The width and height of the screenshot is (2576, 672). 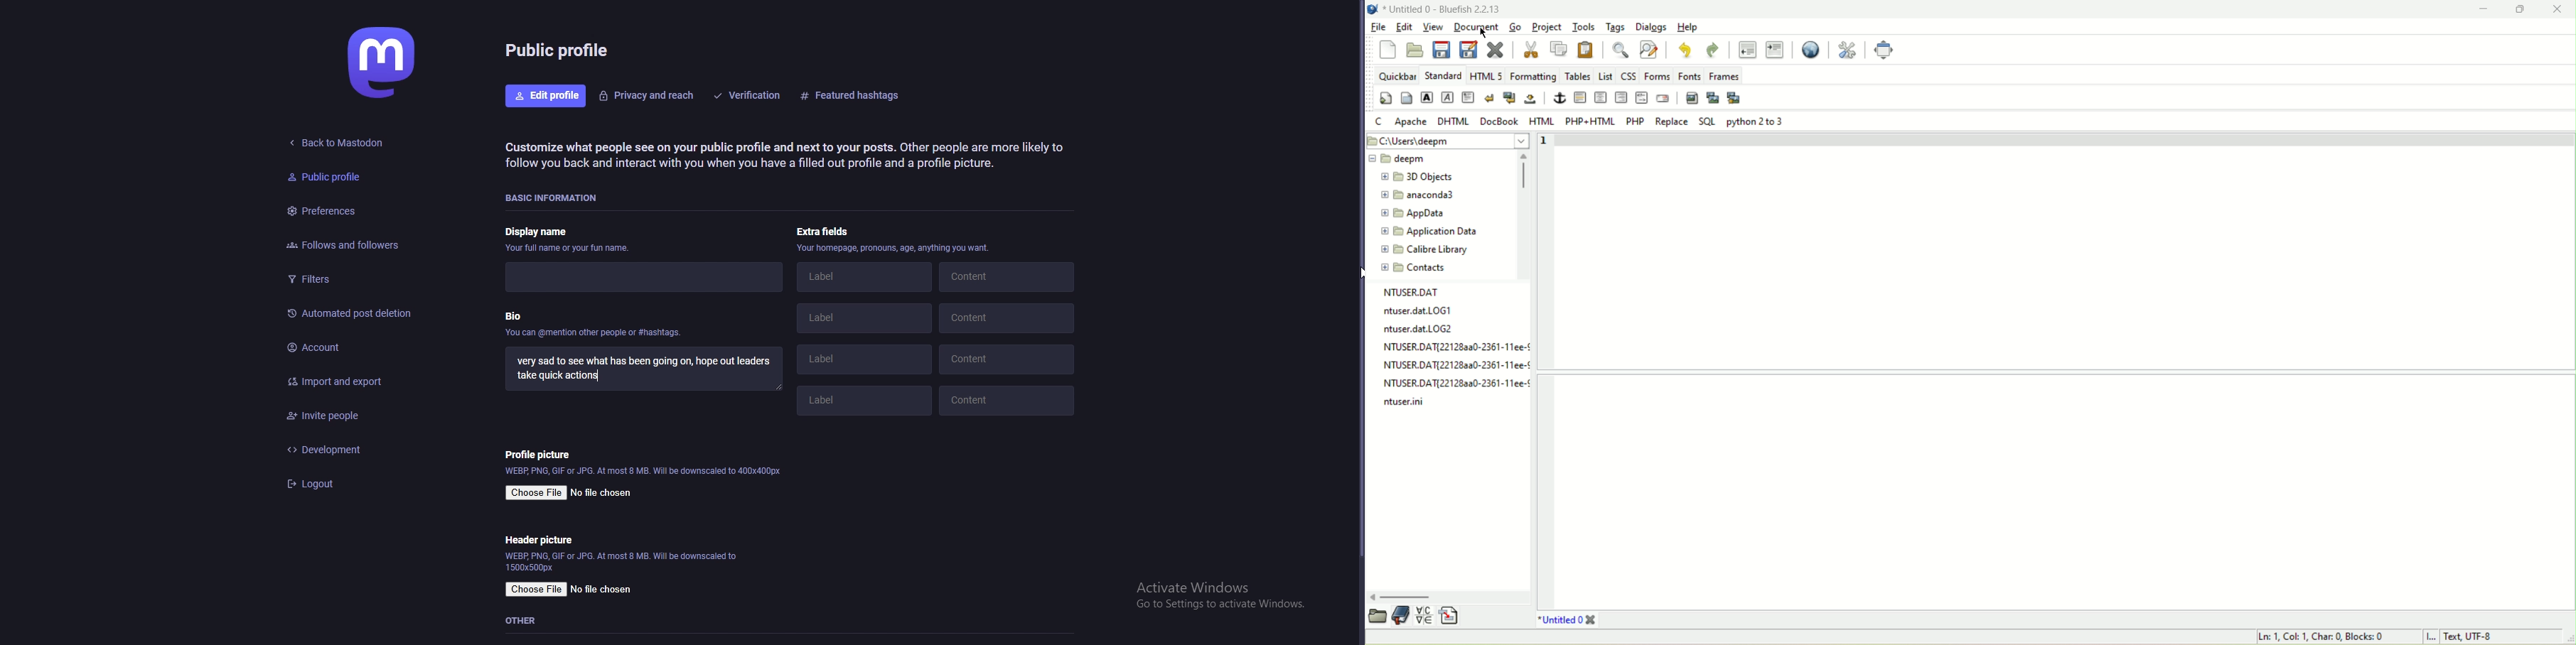 What do you see at coordinates (1561, 98) in the screenshot?
I see `anchor` at bounding box center [1561, 98].